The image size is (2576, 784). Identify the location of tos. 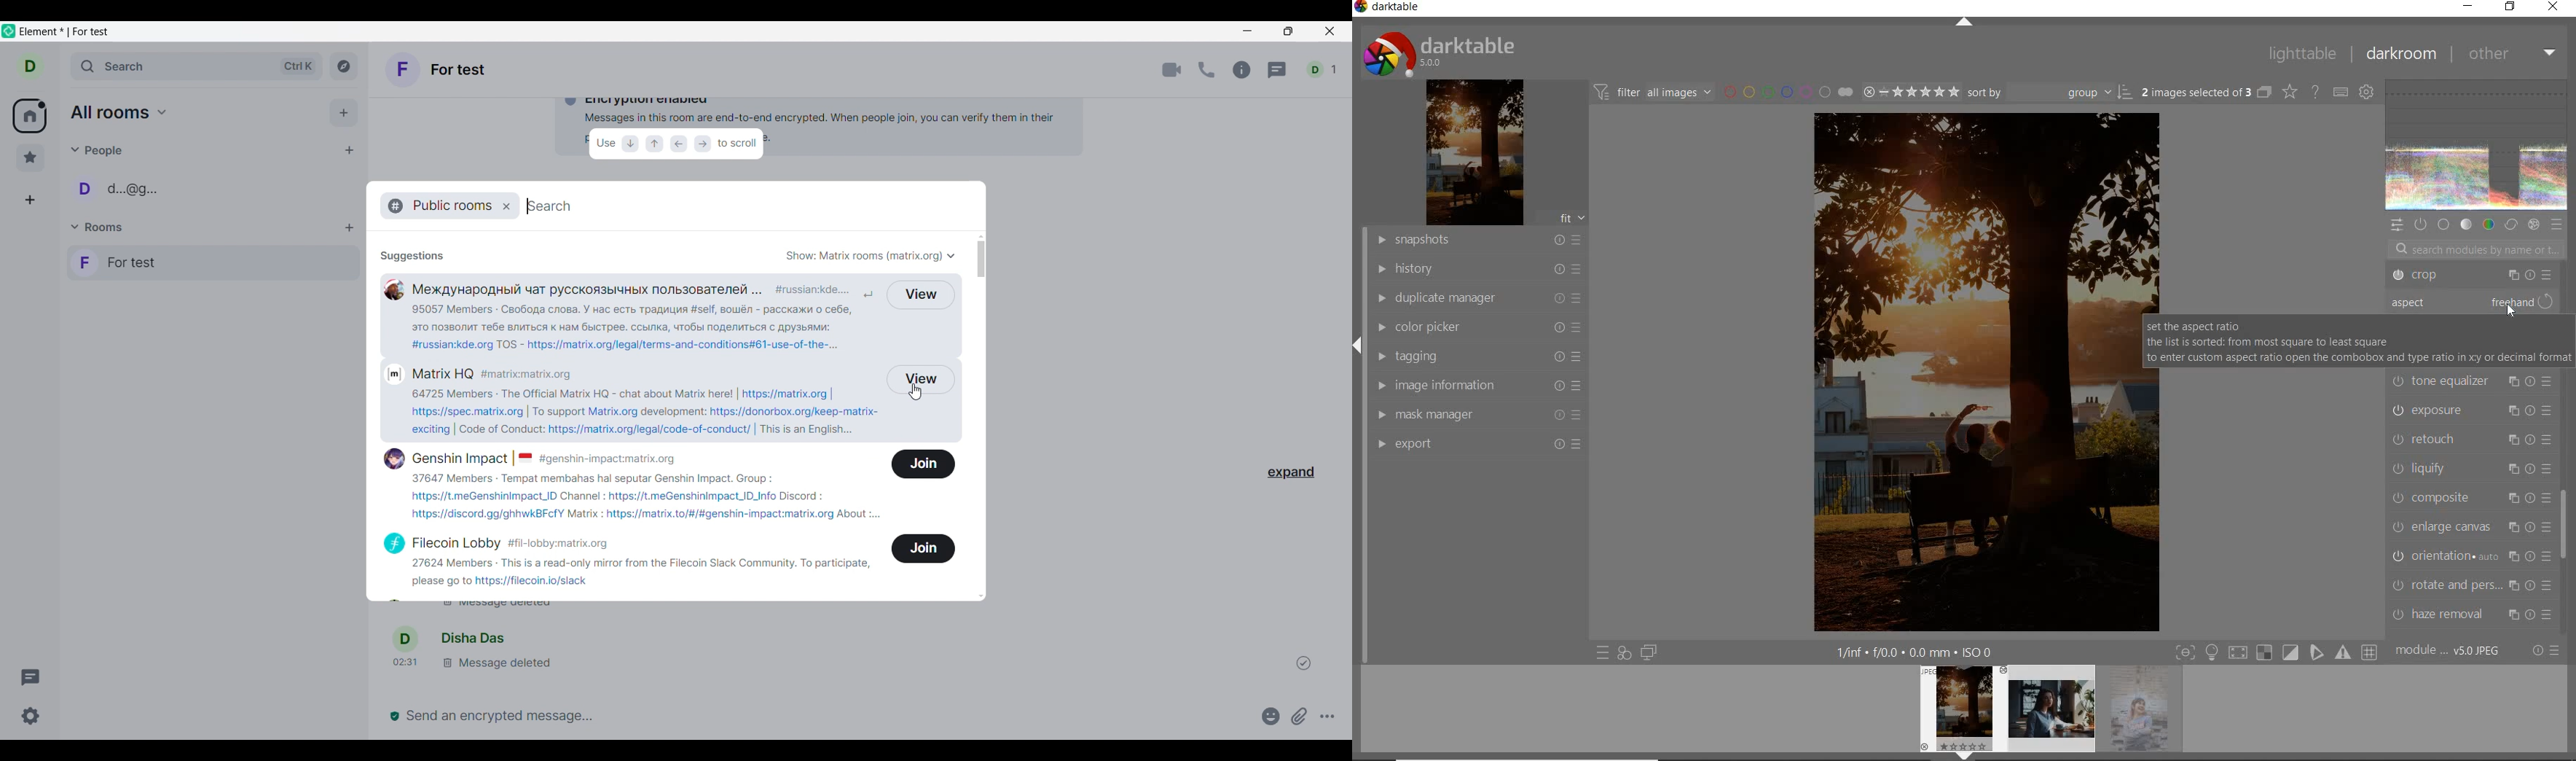
(508, 345).